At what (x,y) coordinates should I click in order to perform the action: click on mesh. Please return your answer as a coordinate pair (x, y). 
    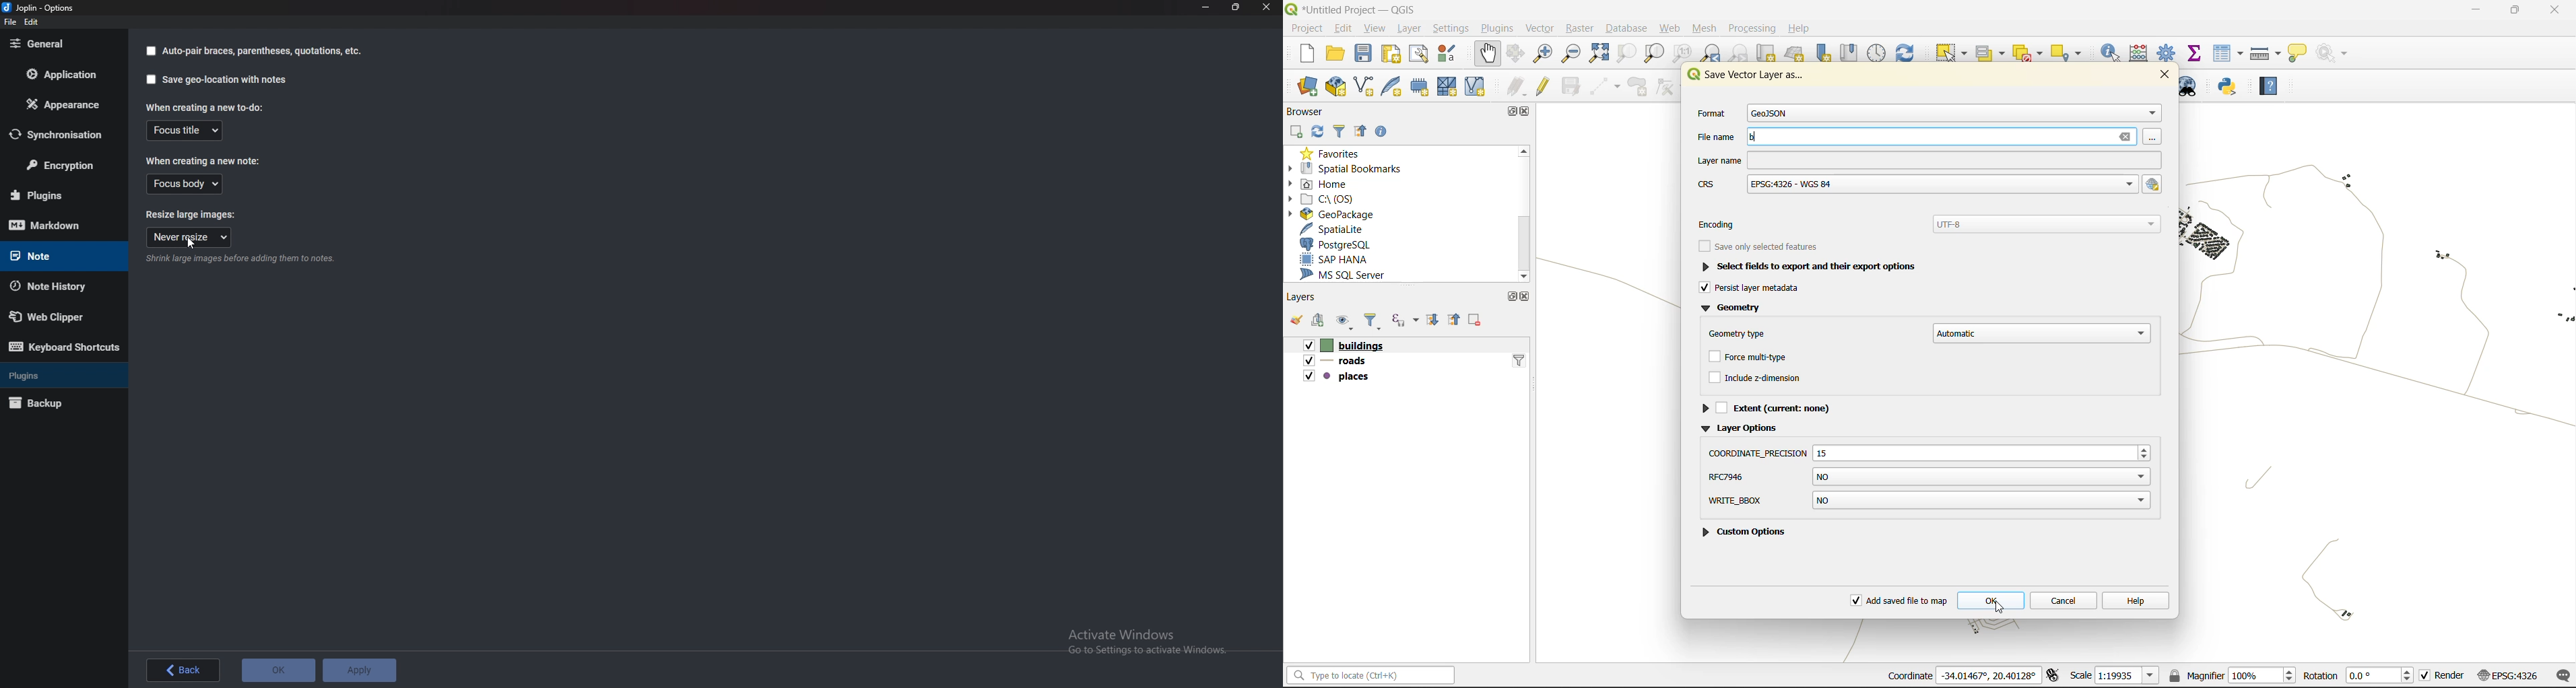
    Looking at the image, I should click on (1705, 28).